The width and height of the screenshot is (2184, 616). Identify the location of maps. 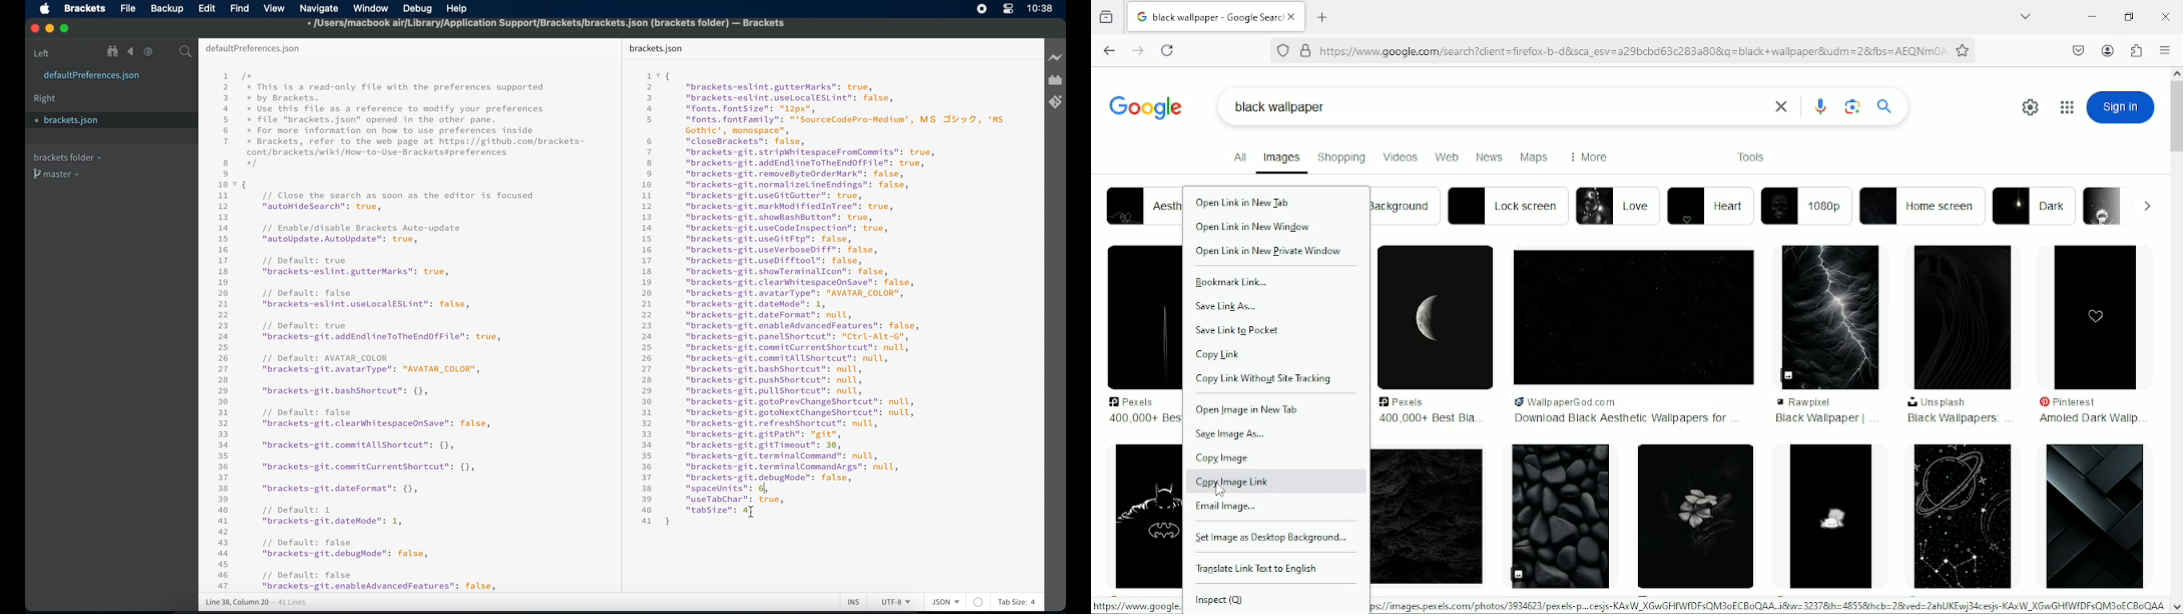
(1534, 158).